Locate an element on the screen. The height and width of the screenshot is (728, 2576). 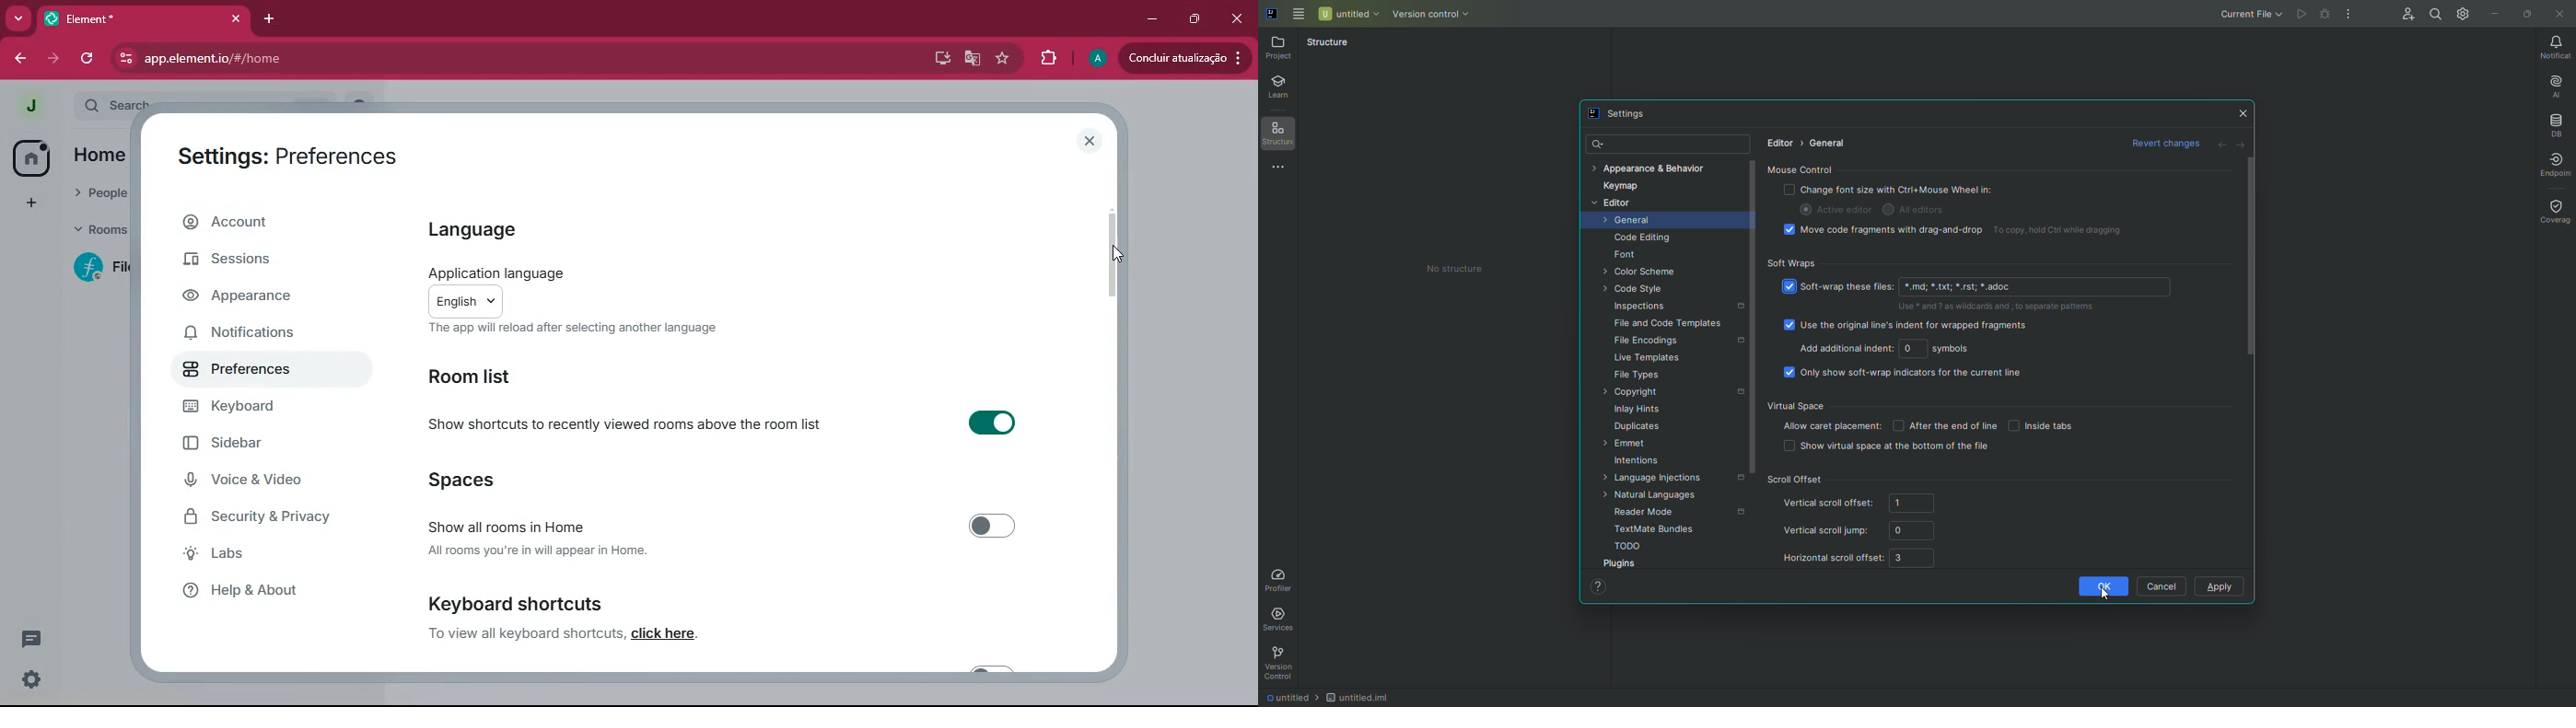
click here is located at coordinates (671, 637).